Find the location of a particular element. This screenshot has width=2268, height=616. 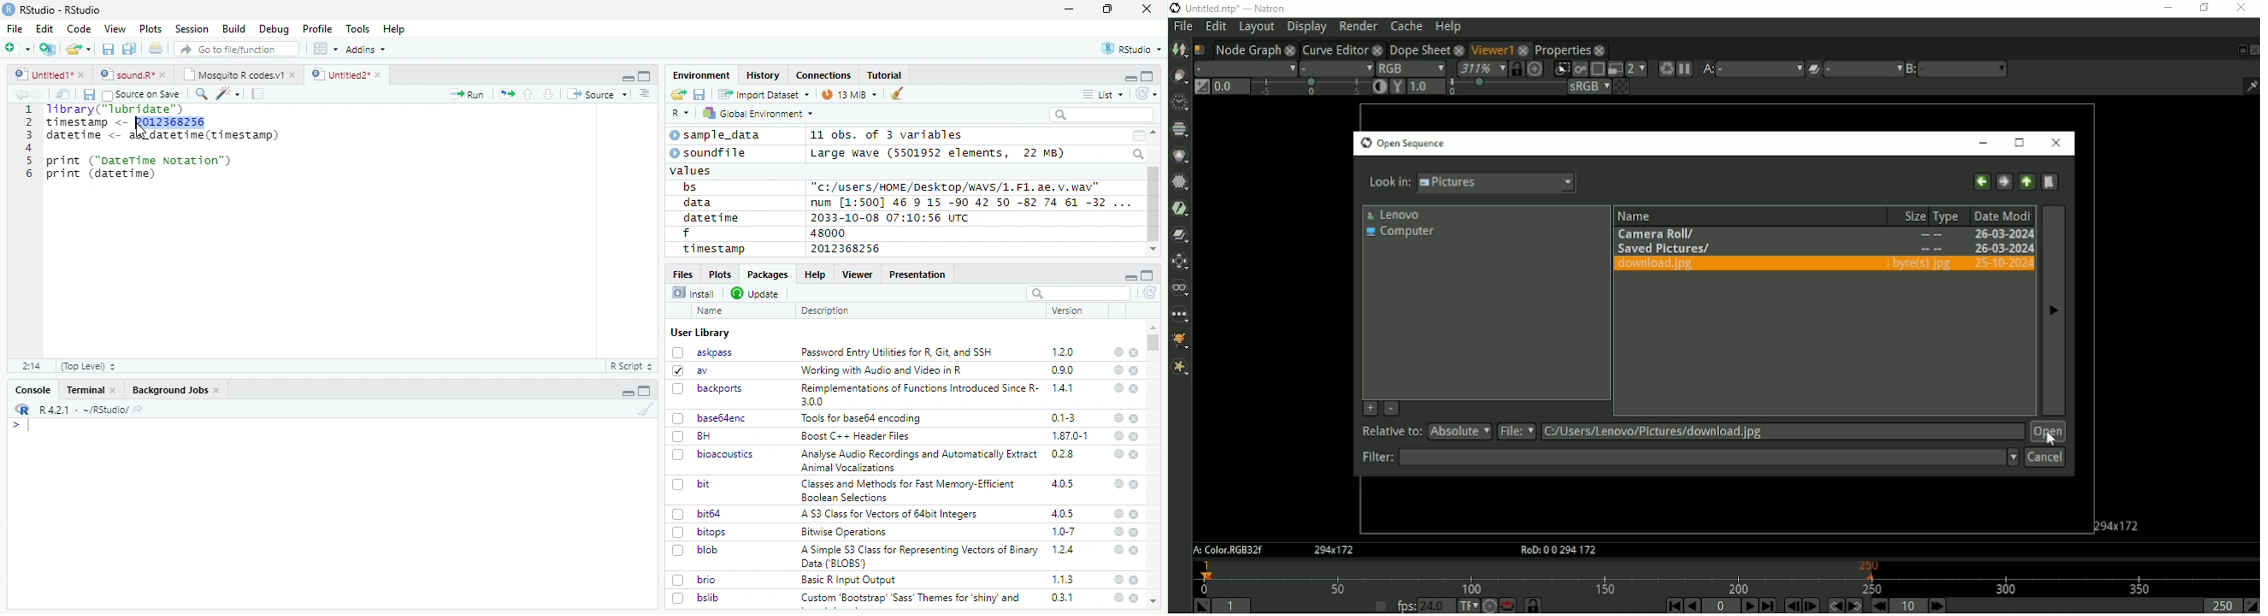

Basic R Input Output is located at coordinates (851, 580).